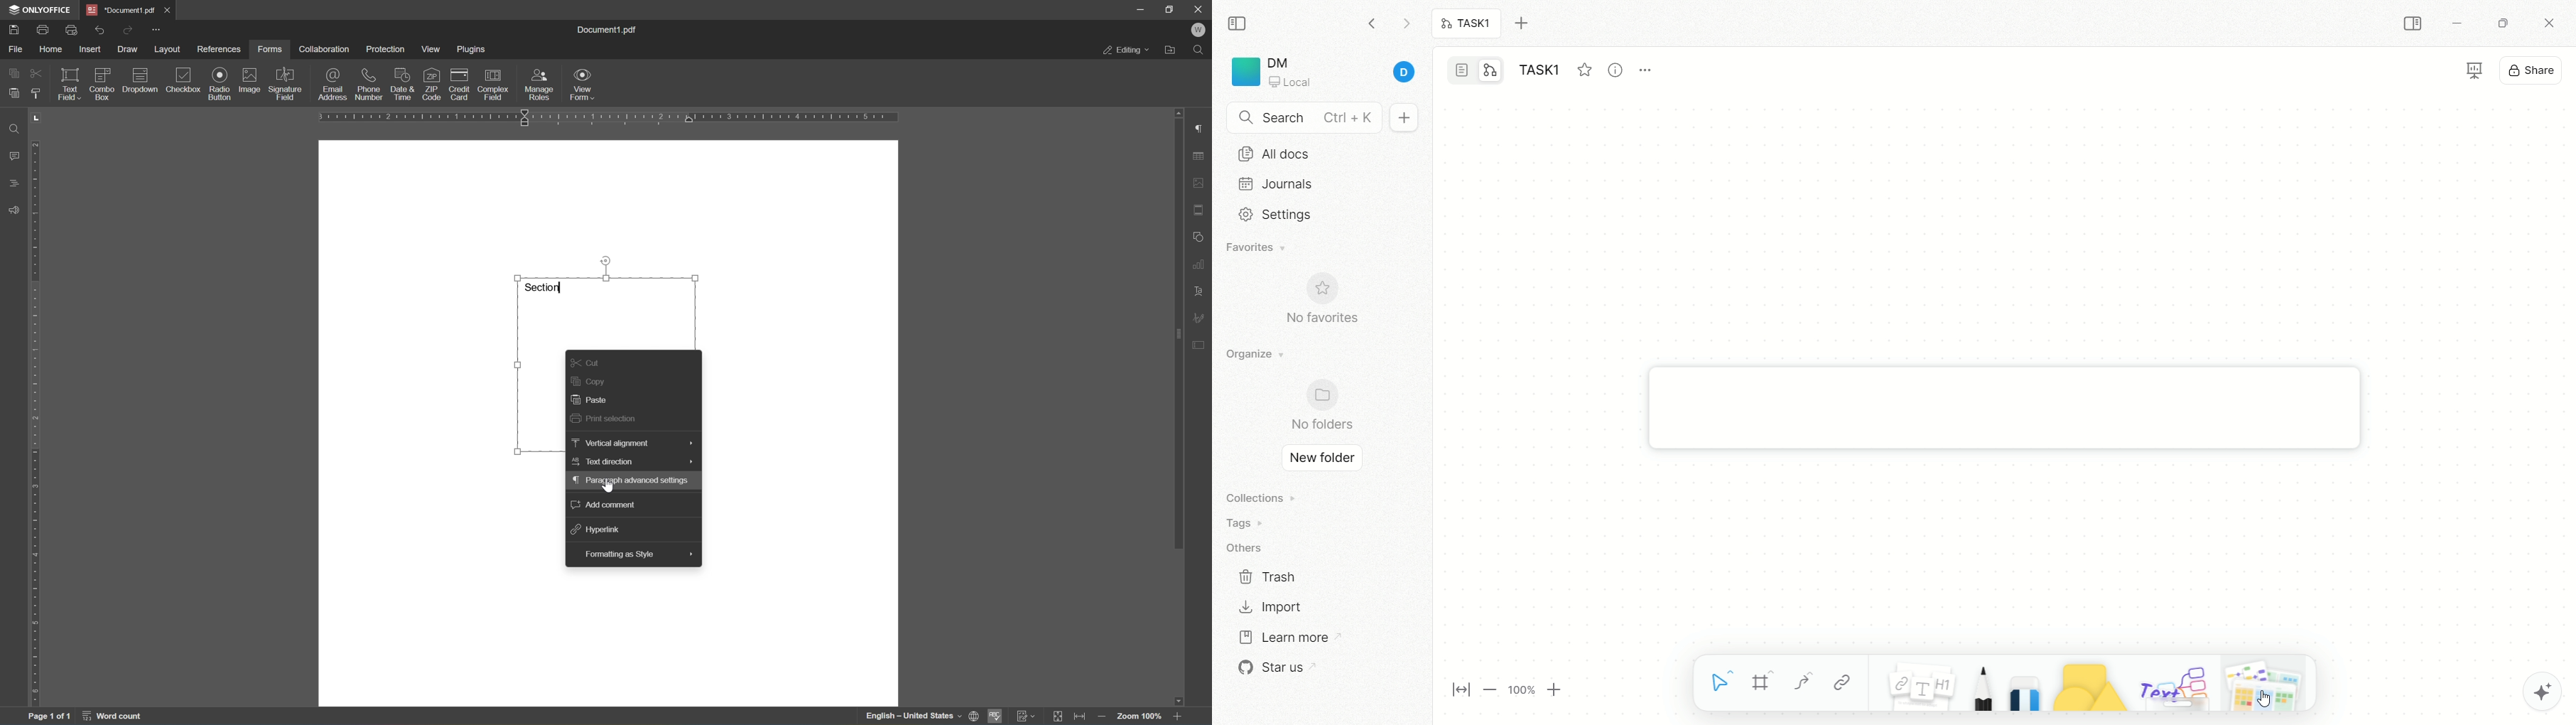 Image resolution: width=2576 pixels, height=728 pixels. What do you see at coordinates (609, 486) in the screenshot?
I see `Cursor` at bounding box center [609, 486].